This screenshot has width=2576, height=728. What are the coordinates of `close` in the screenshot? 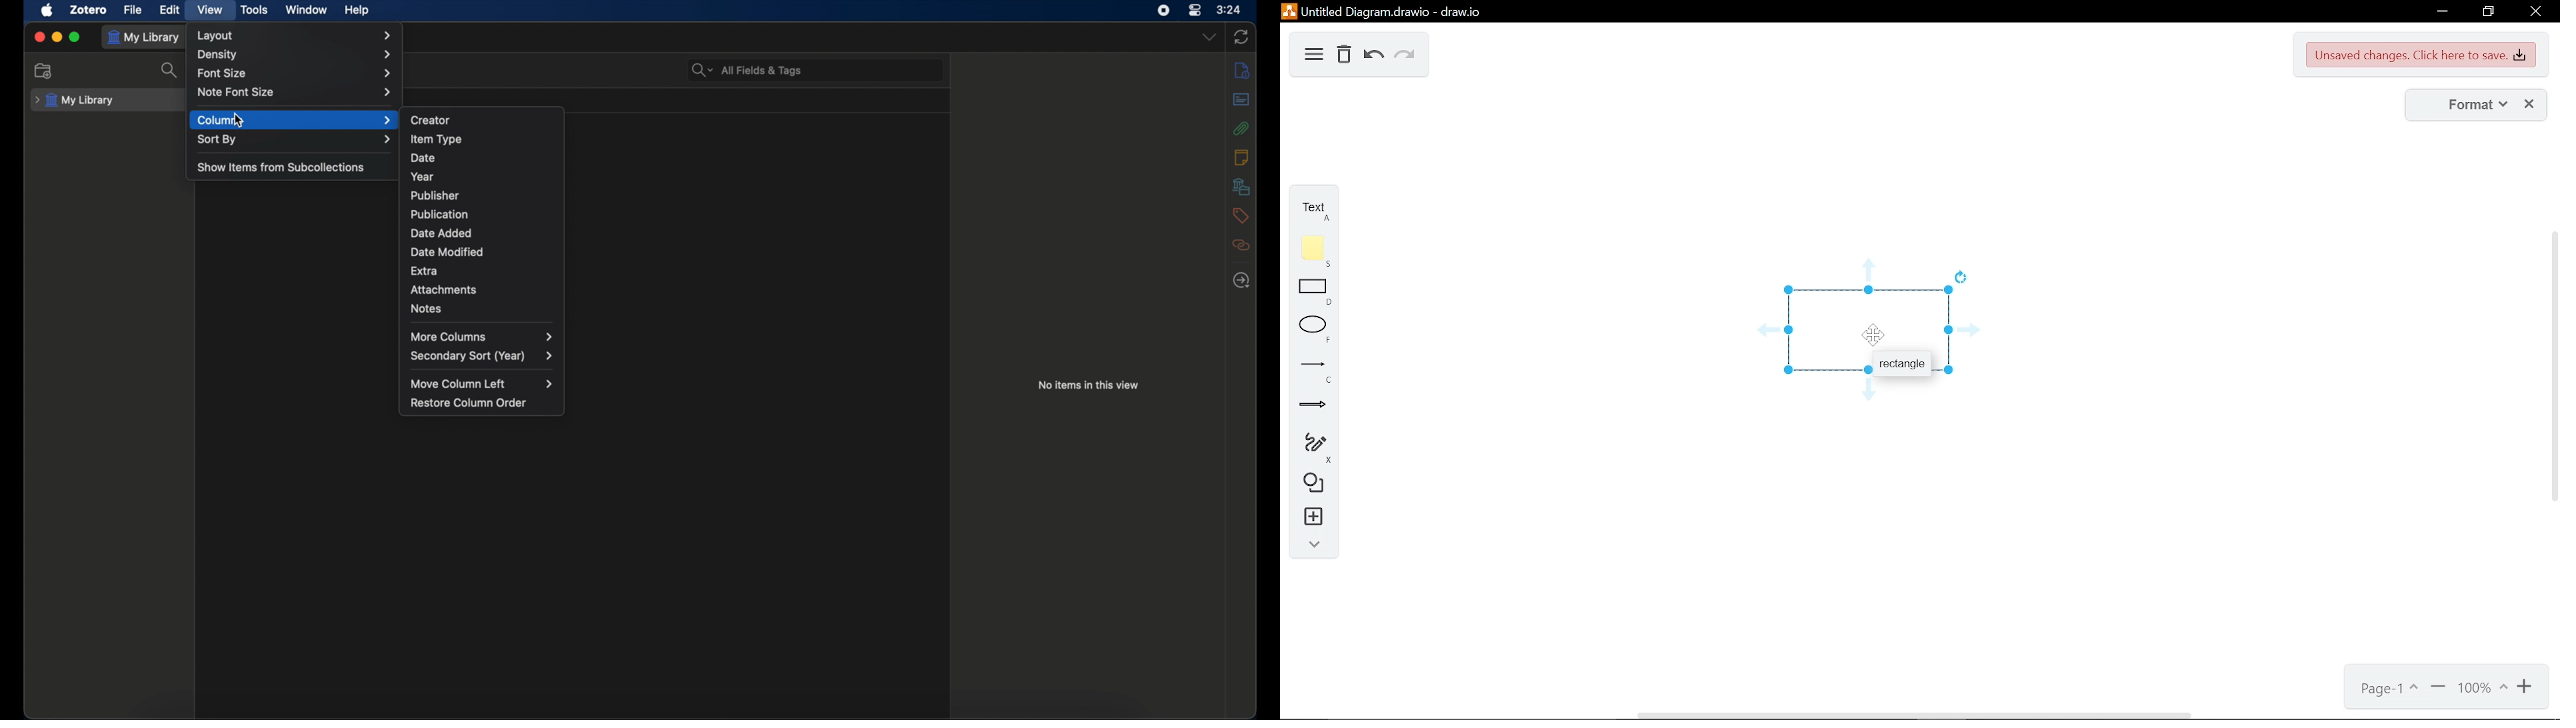 It's located at (40, 37).